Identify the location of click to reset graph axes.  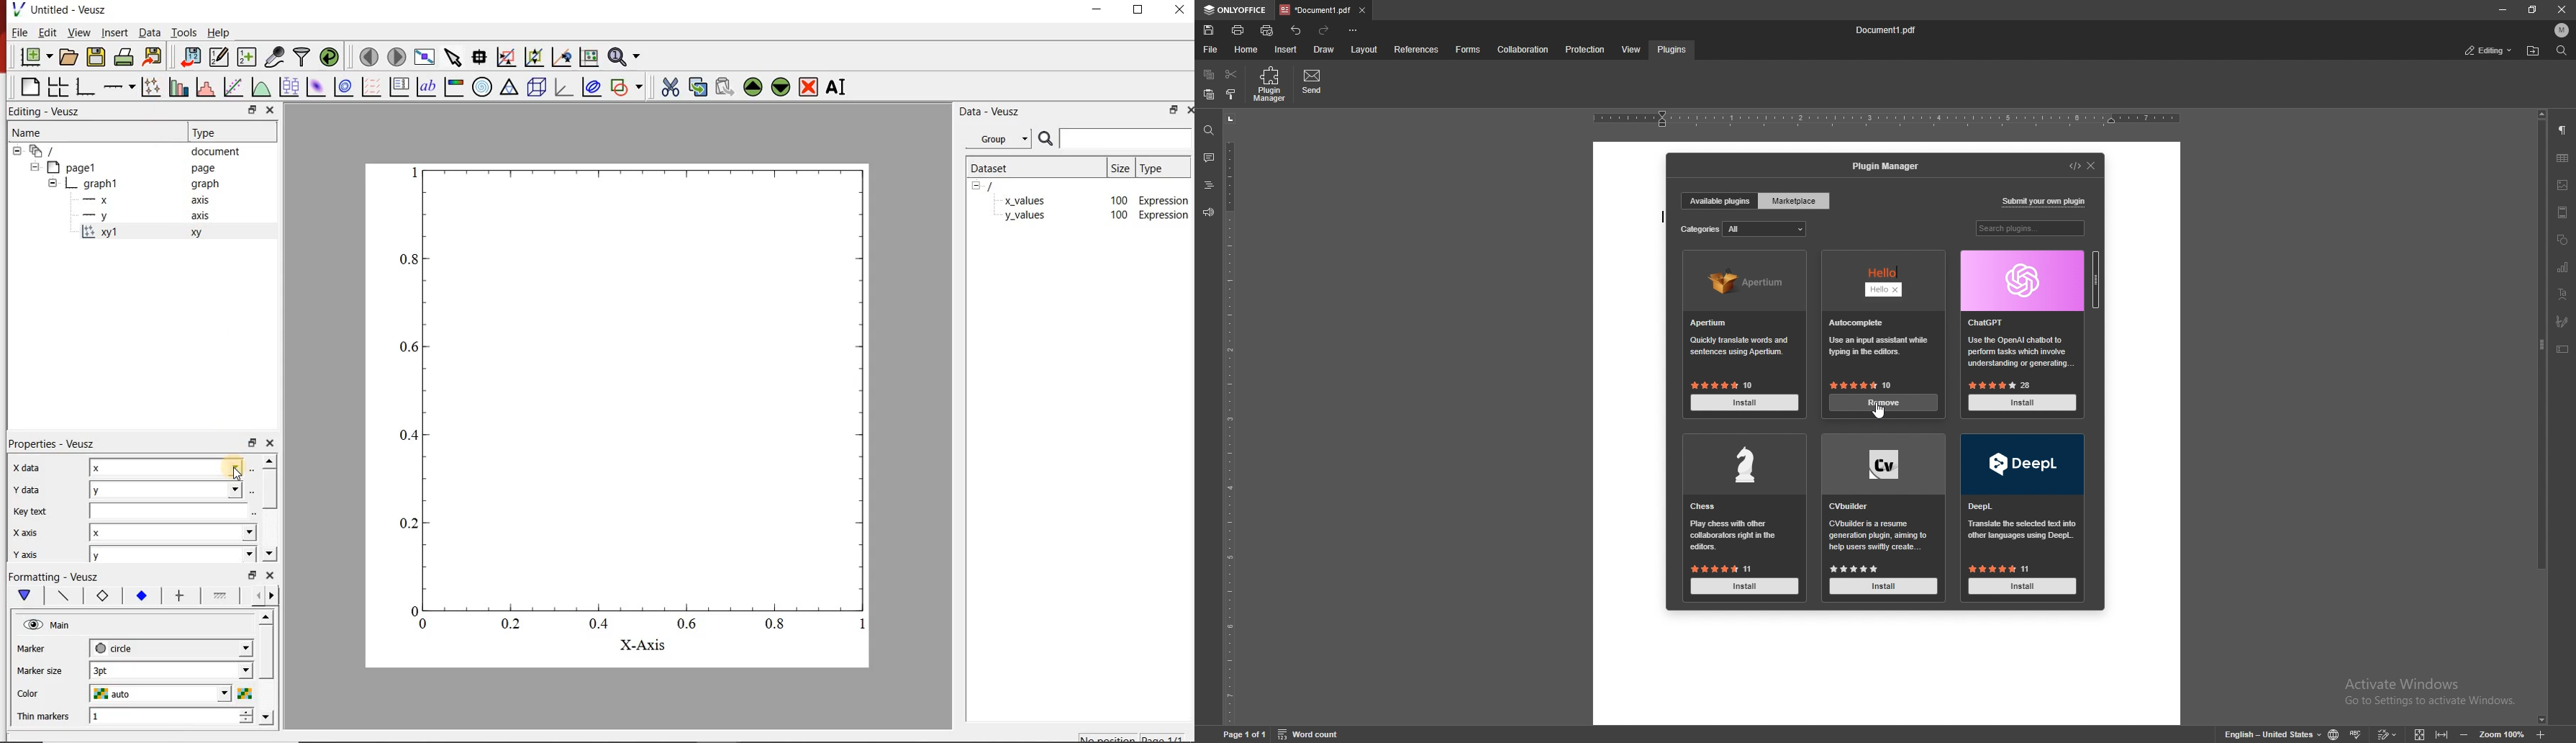
(588, 58).